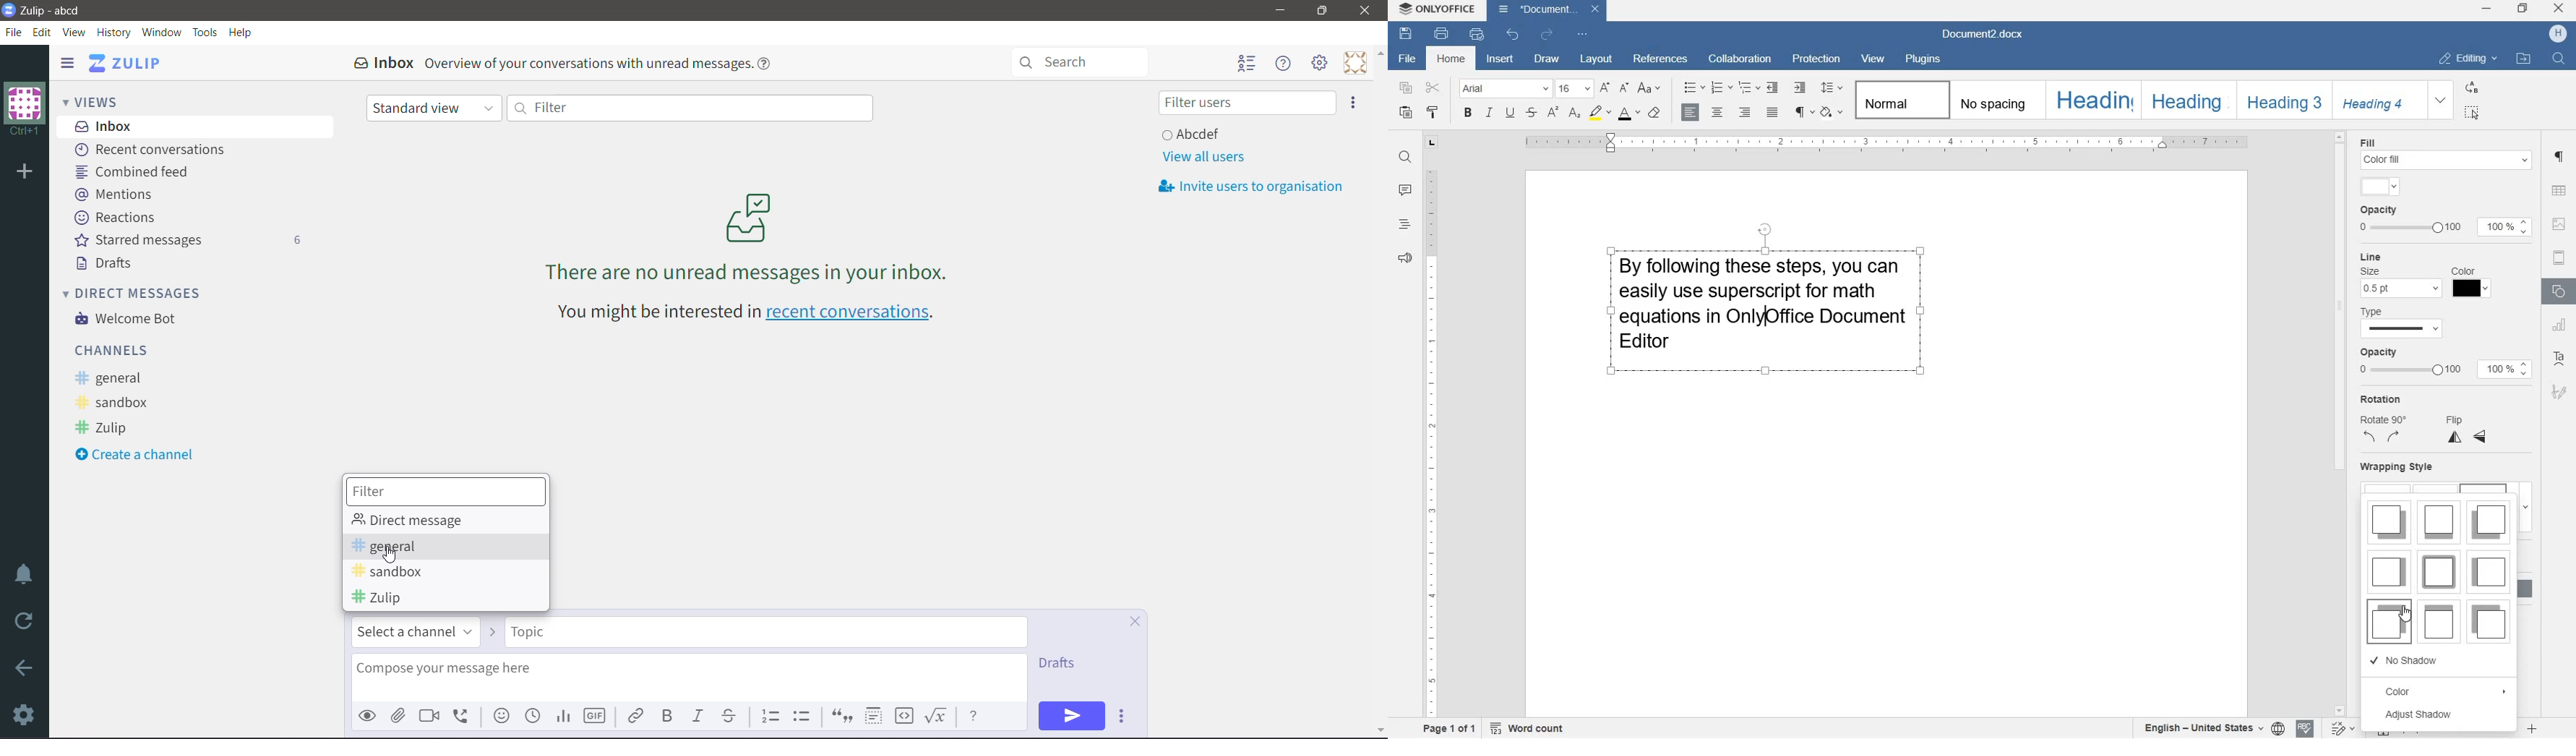 Image resolution: width=2576 pixels, height=756 pixels. I want to click on Help, so click(241, 33).